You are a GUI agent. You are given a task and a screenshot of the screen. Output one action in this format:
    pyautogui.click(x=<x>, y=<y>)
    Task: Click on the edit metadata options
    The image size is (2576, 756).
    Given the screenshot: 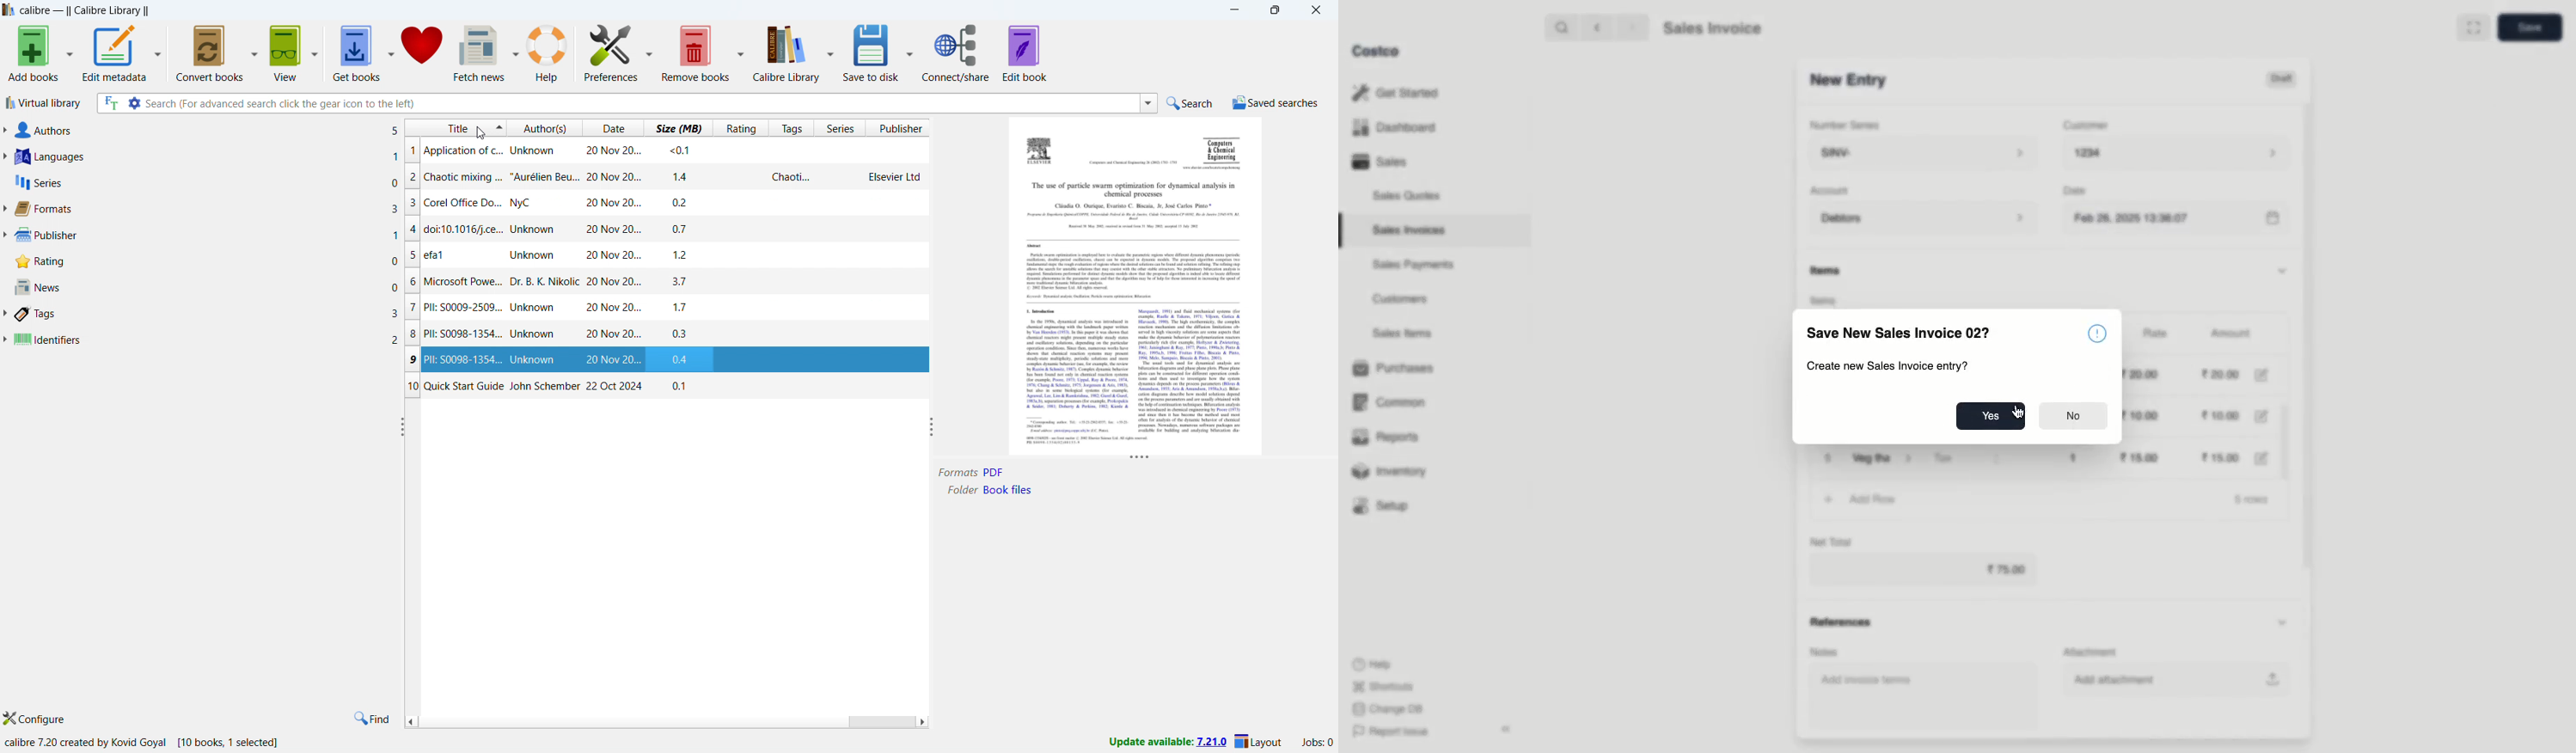 What is the action you would take?
    pyautogui.click(x=155, y=53)
    